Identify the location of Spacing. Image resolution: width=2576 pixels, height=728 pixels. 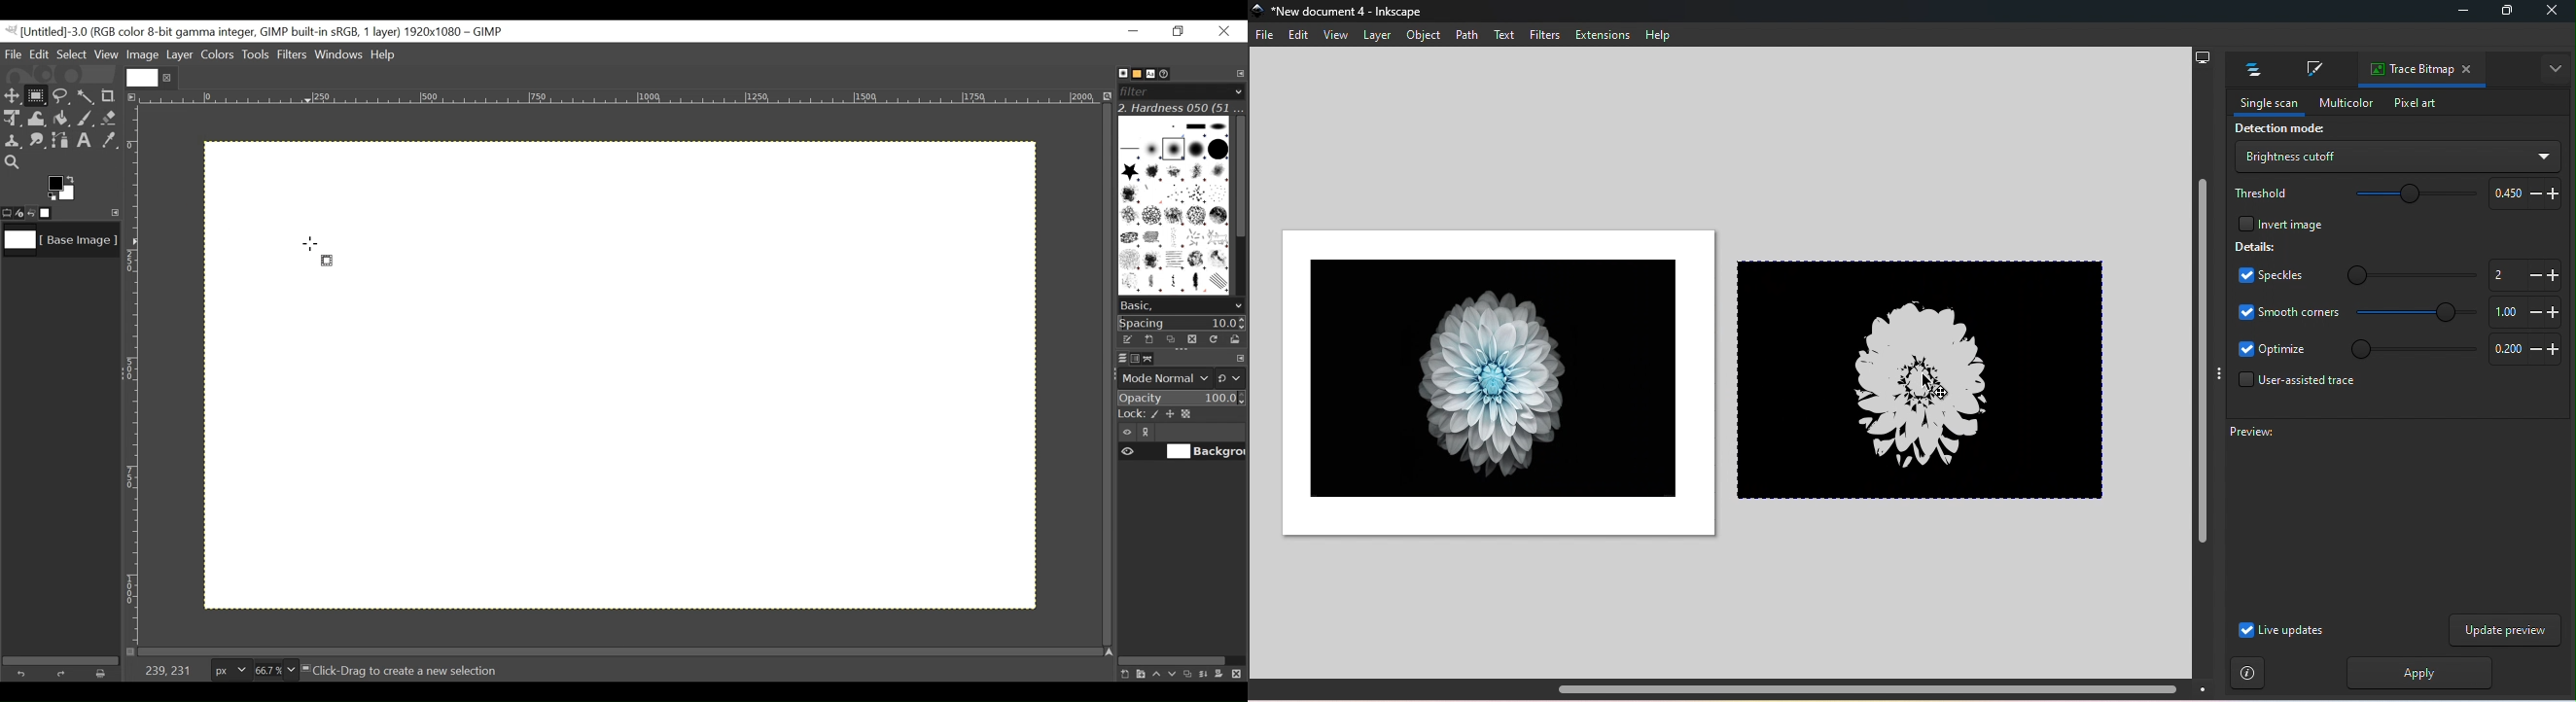
(1183, 322).